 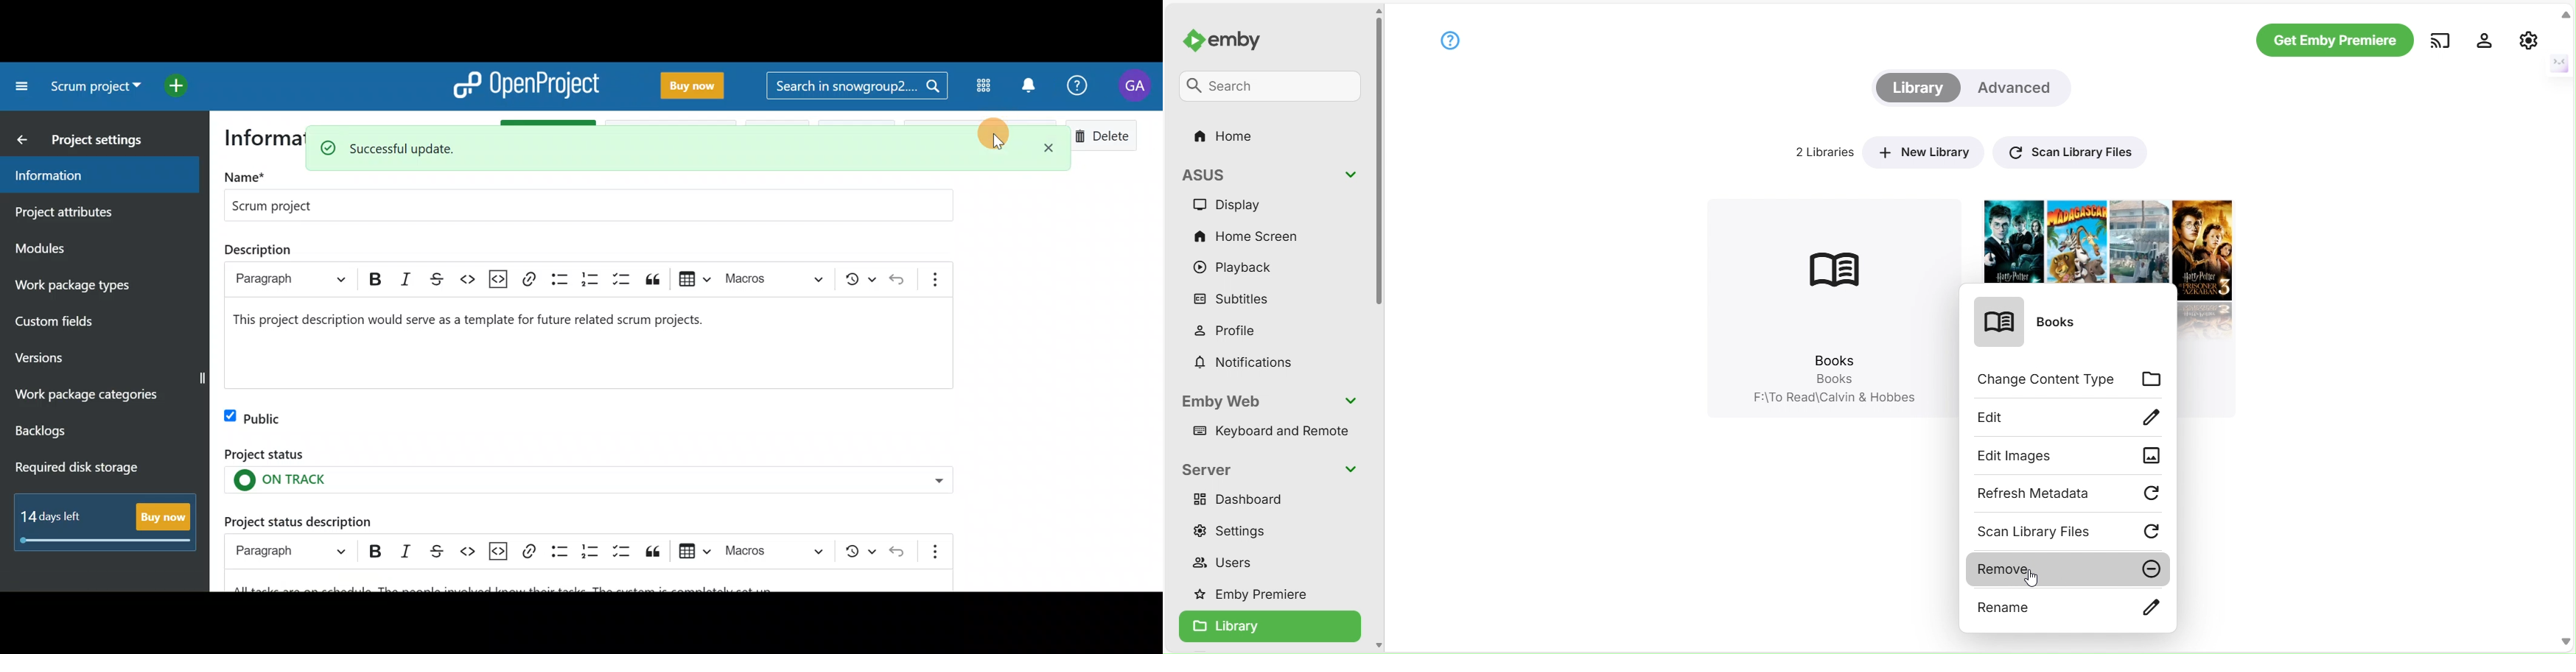 I want to click on Application Logo and Name, so click(x=1232, y=42).